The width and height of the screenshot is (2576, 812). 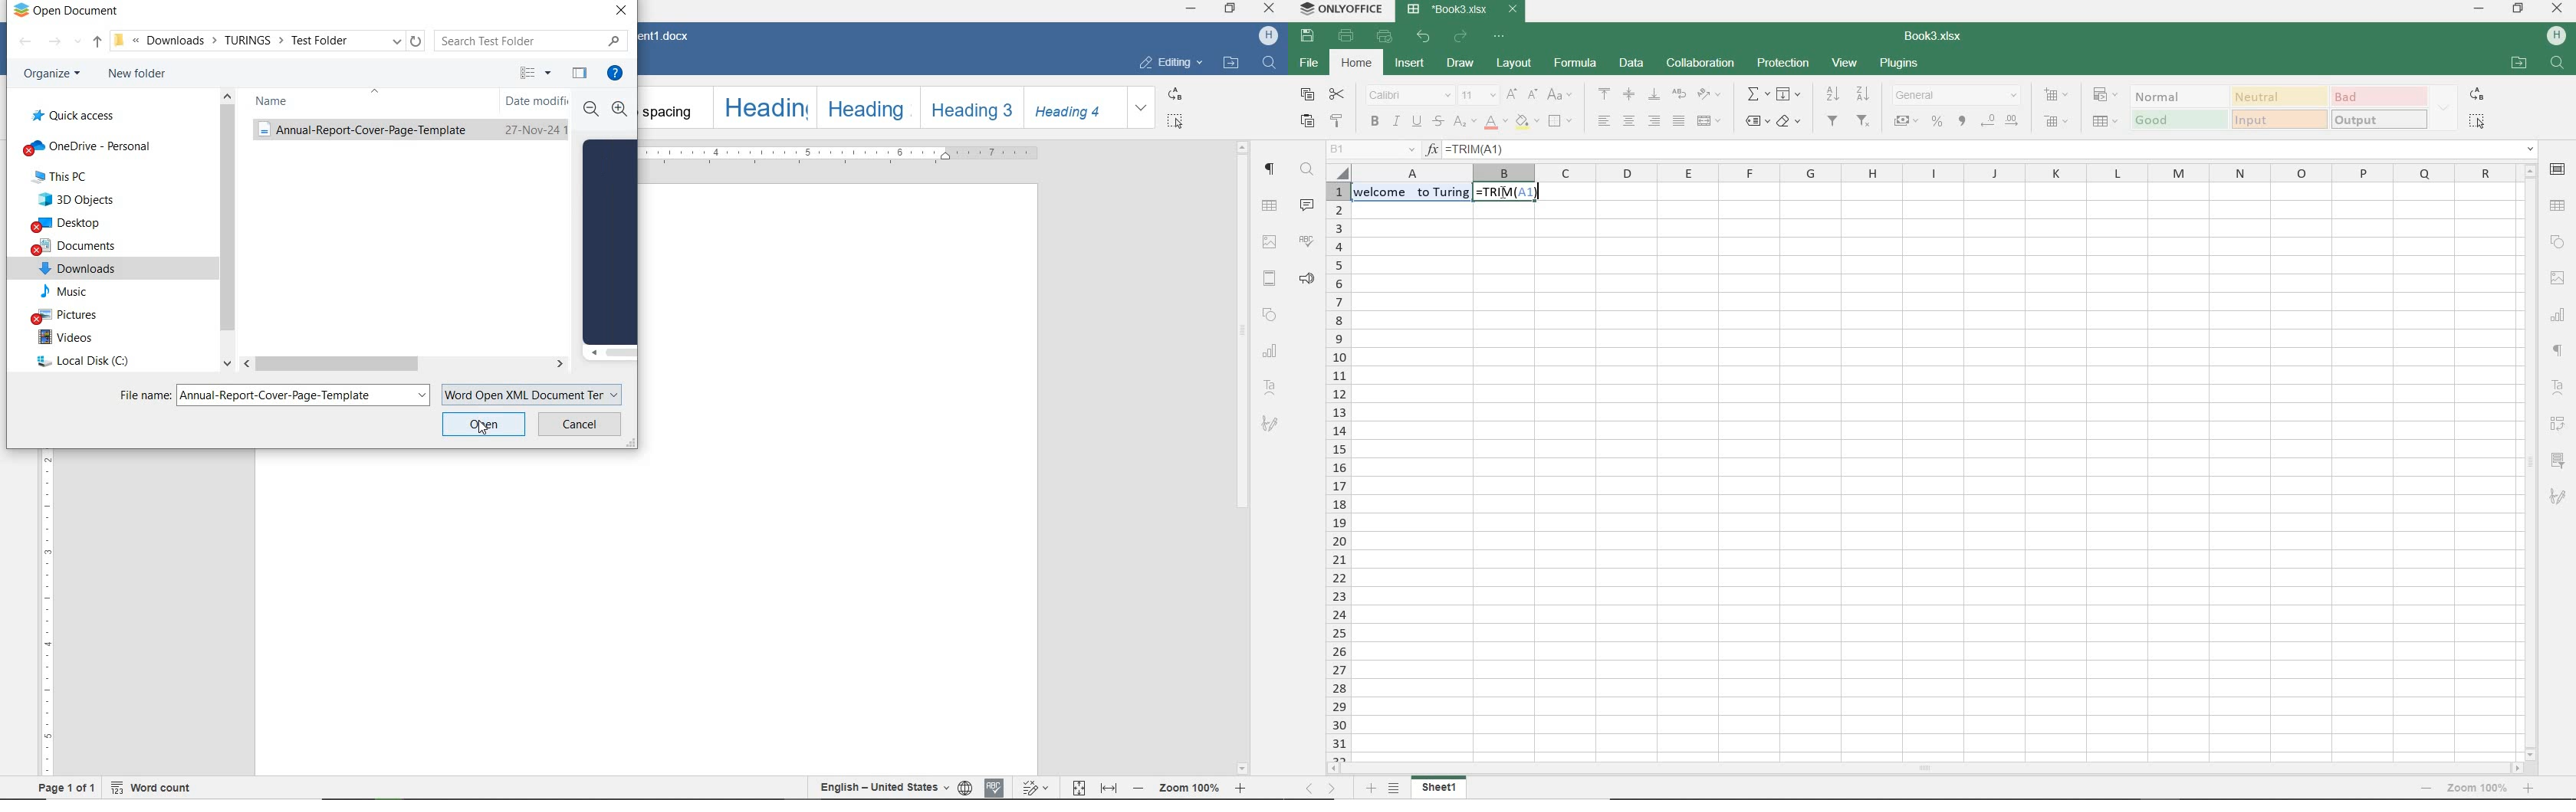 What do you see at coordinates (2529, 462) in the screenshot?
I see `scrollbar` at bounding box center [2529, 462].